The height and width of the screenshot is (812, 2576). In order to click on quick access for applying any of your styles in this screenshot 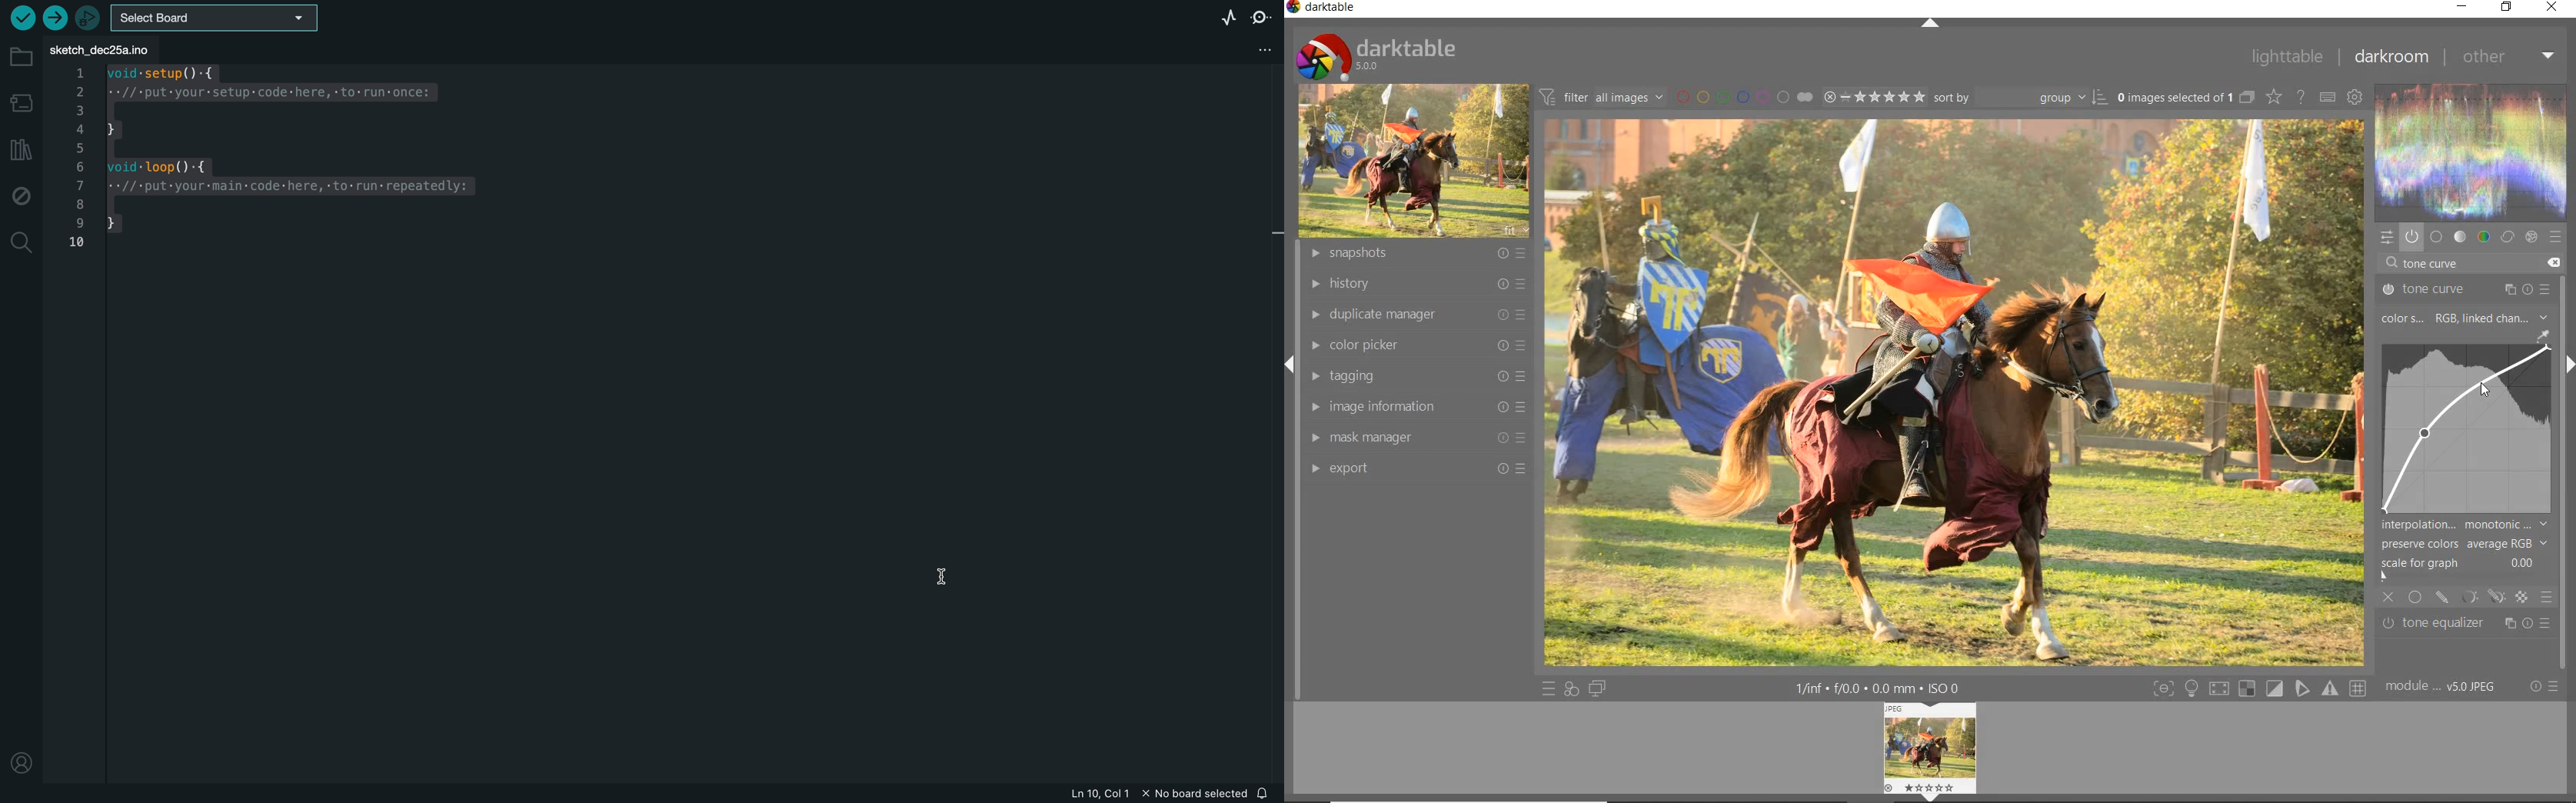, I will do `click(1570, 689)`.